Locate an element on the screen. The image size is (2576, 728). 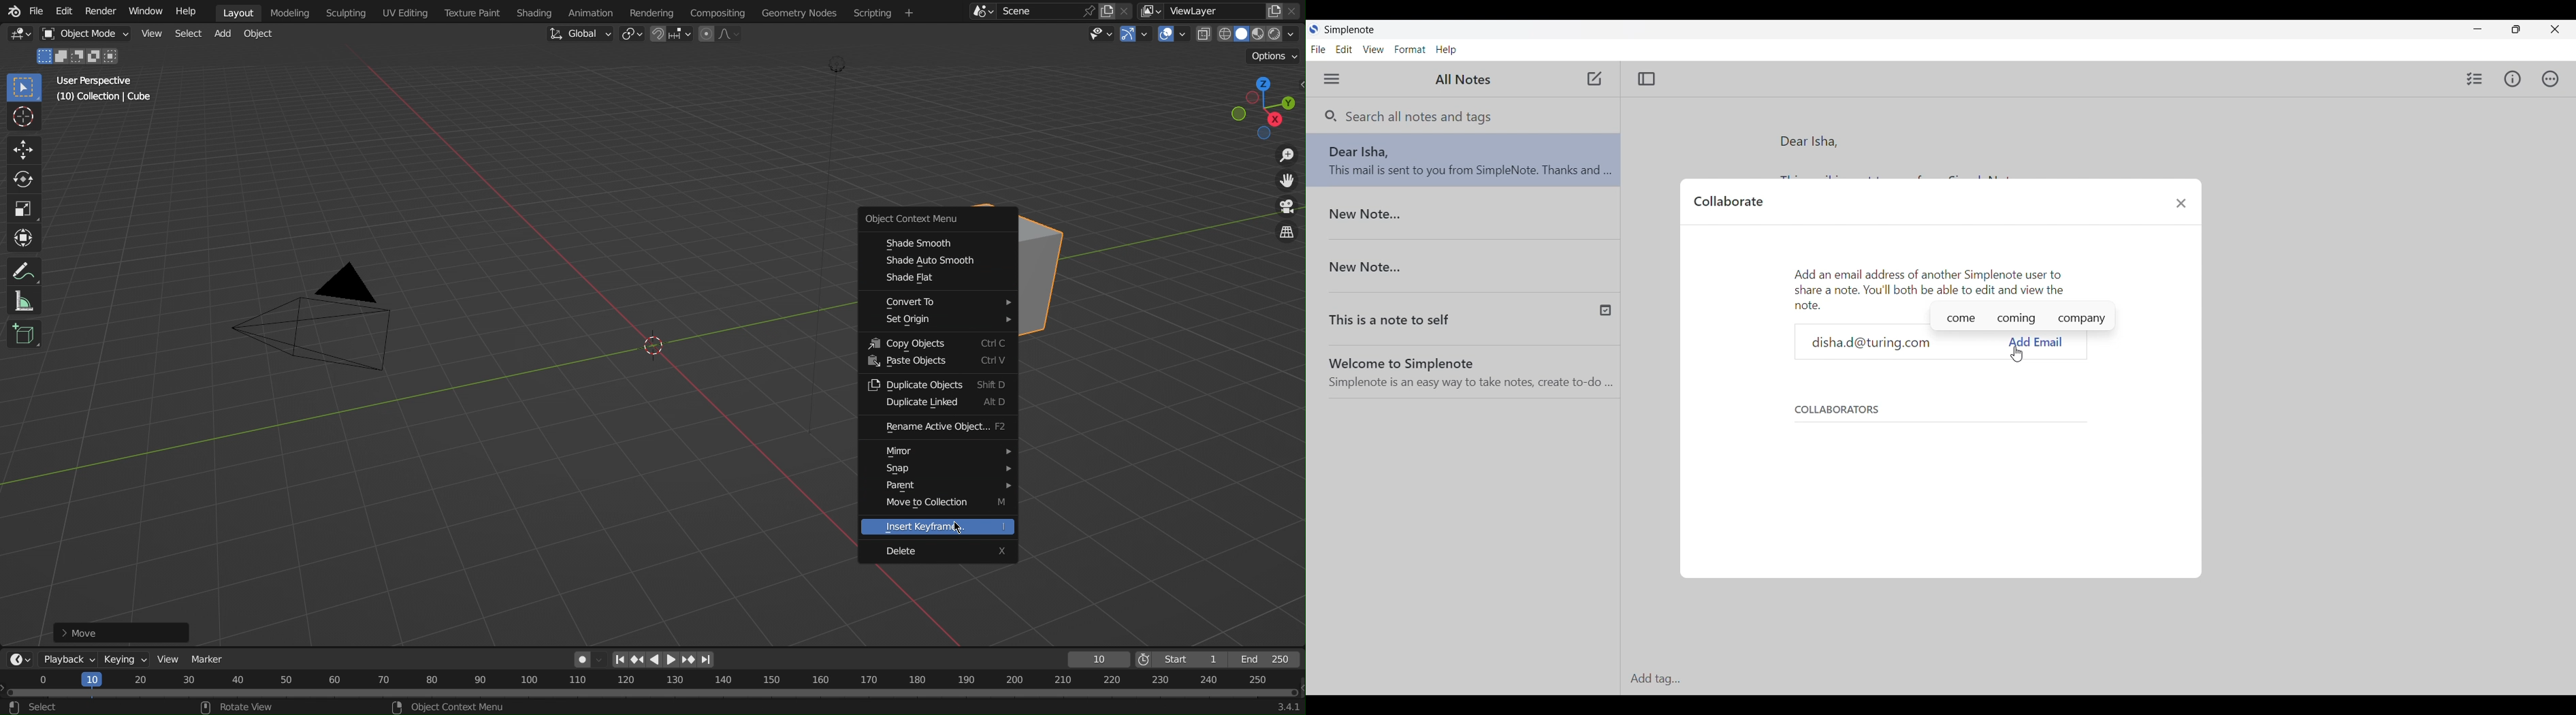
Info is located at coordinates (2514, 79).